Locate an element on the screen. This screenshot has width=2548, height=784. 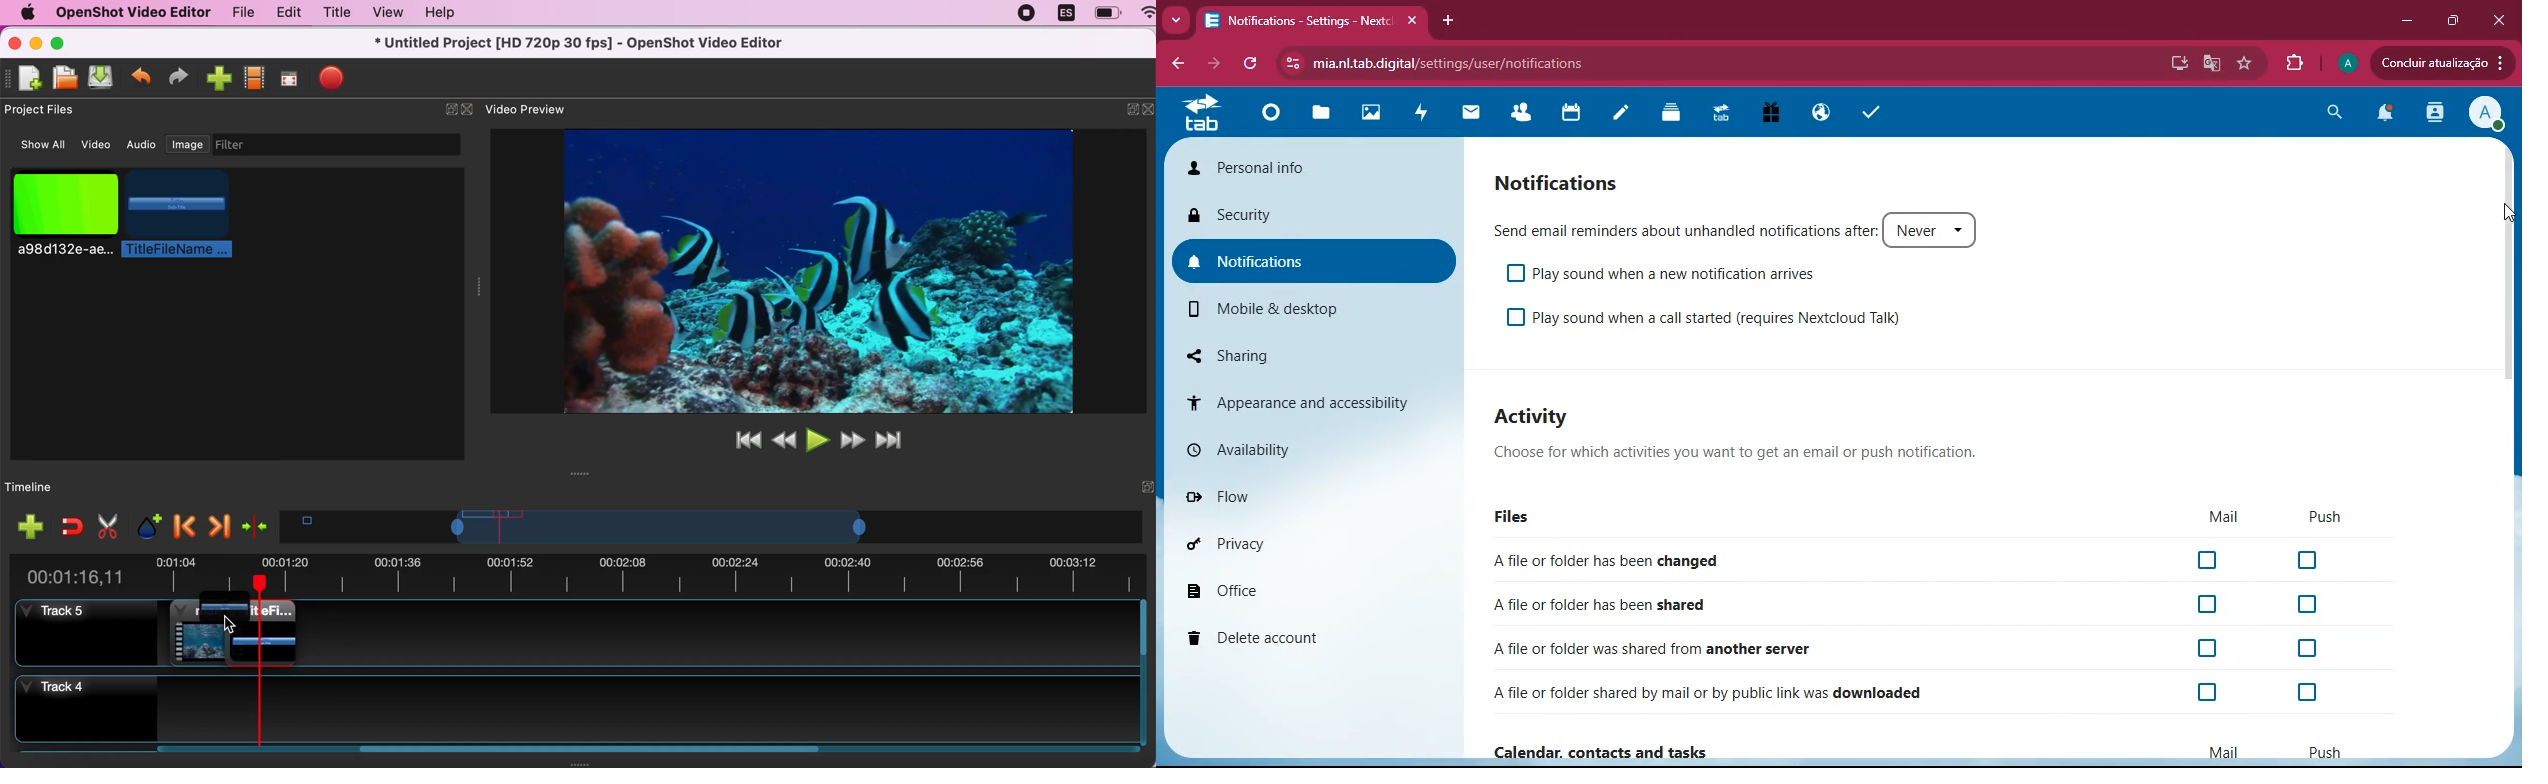
google translate is located at coordinates (2211, 65).